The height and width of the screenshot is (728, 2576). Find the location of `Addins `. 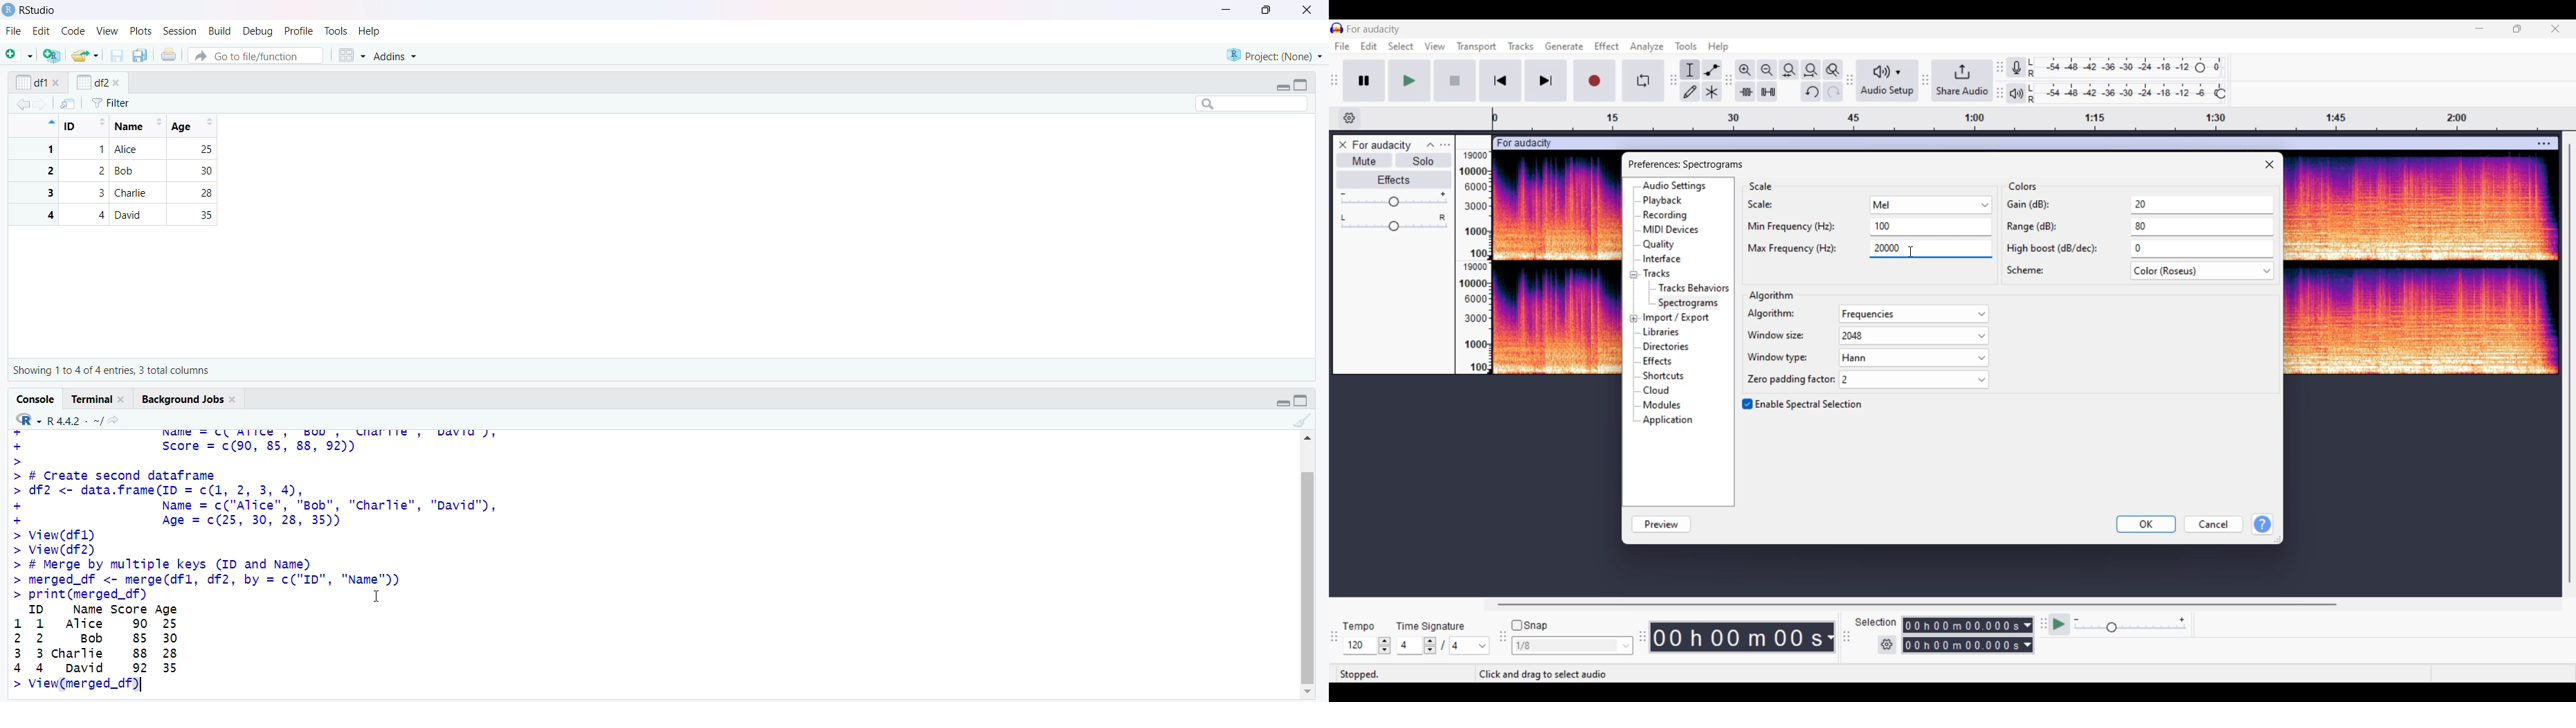

Addins  is located at coordinates (394, 55).